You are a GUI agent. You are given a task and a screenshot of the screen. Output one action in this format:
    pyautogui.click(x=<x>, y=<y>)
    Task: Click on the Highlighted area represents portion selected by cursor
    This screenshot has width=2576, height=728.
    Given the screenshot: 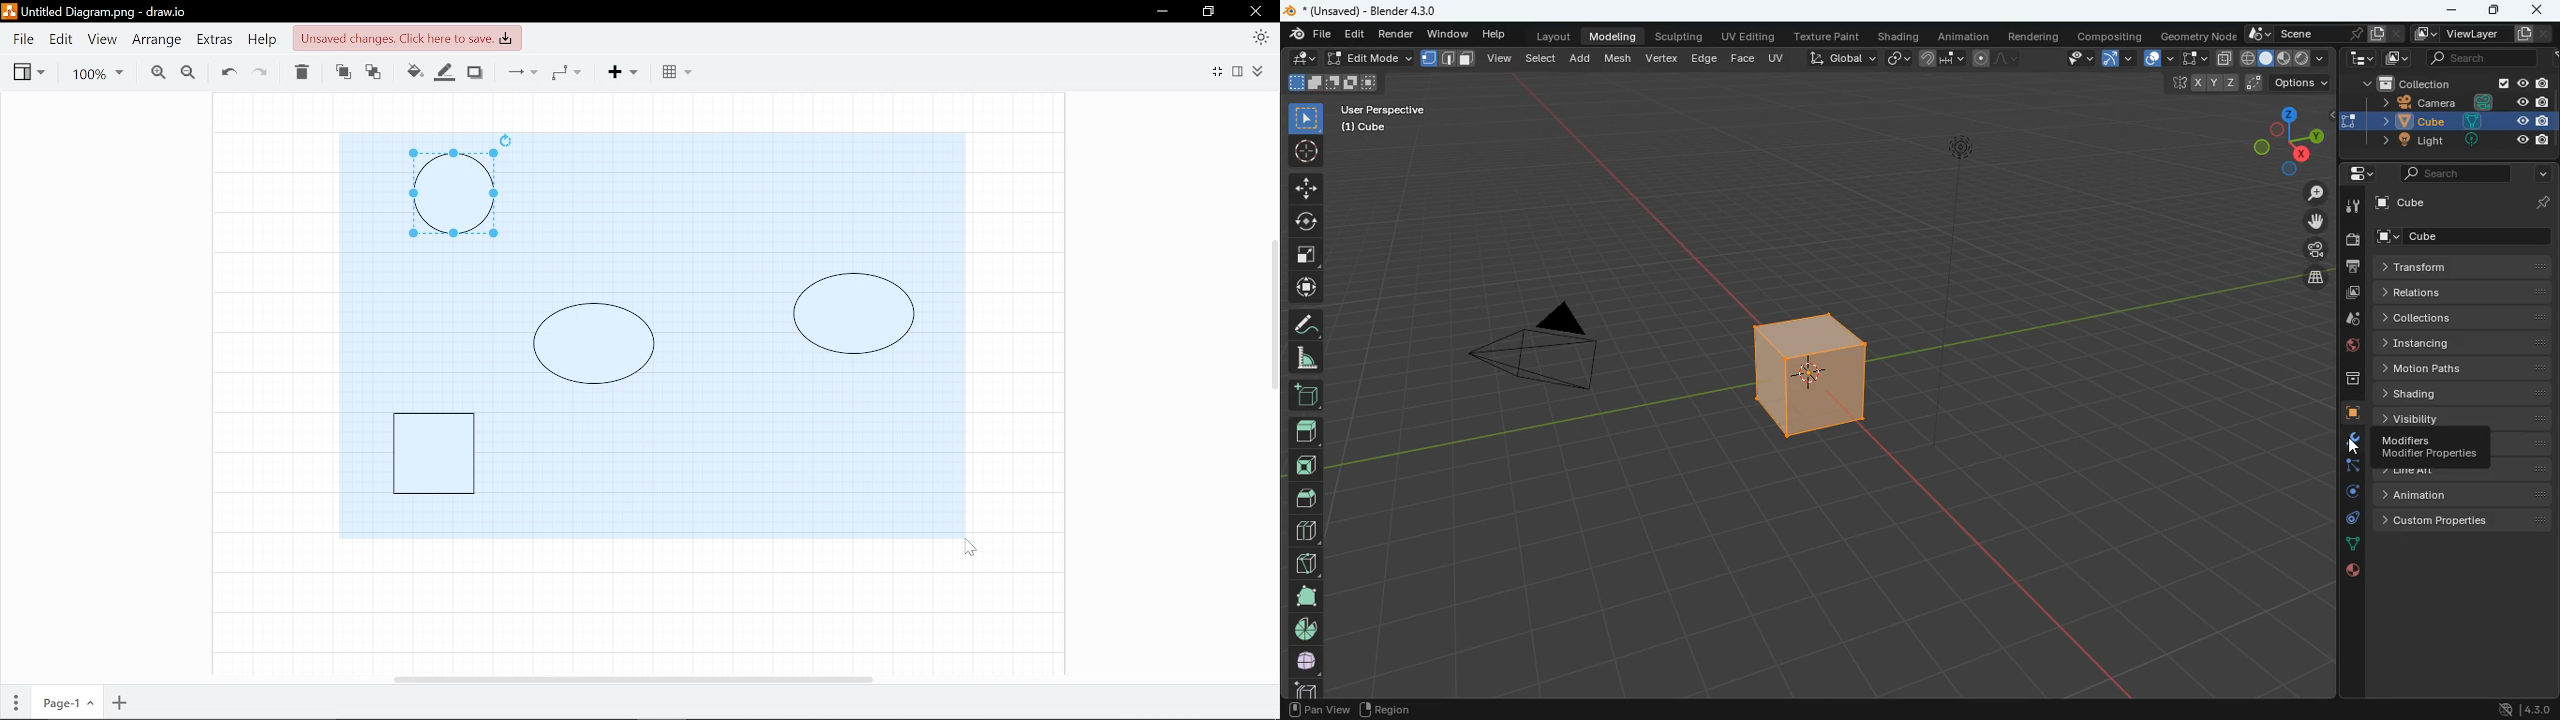 What is the action you would take?
    pyautogui.click(x=741, y=199)
    